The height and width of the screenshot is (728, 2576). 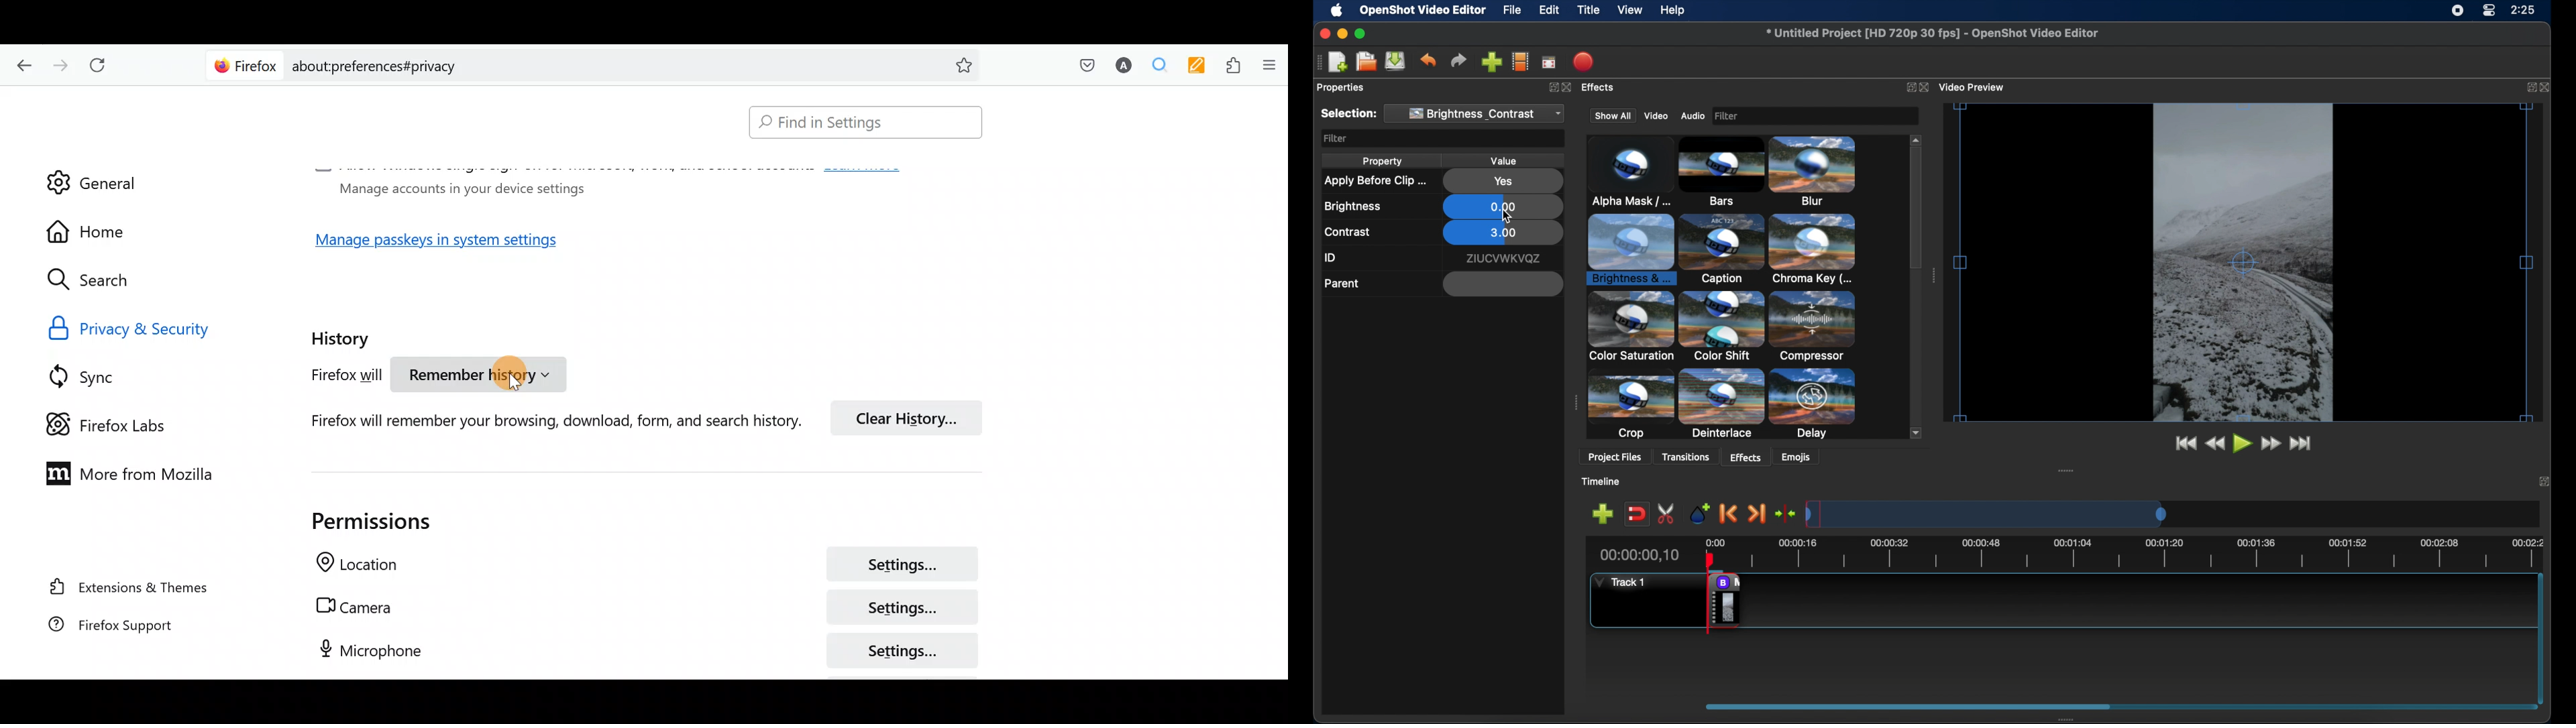 I want to click on Firefox will, so click(x=333, y=377).